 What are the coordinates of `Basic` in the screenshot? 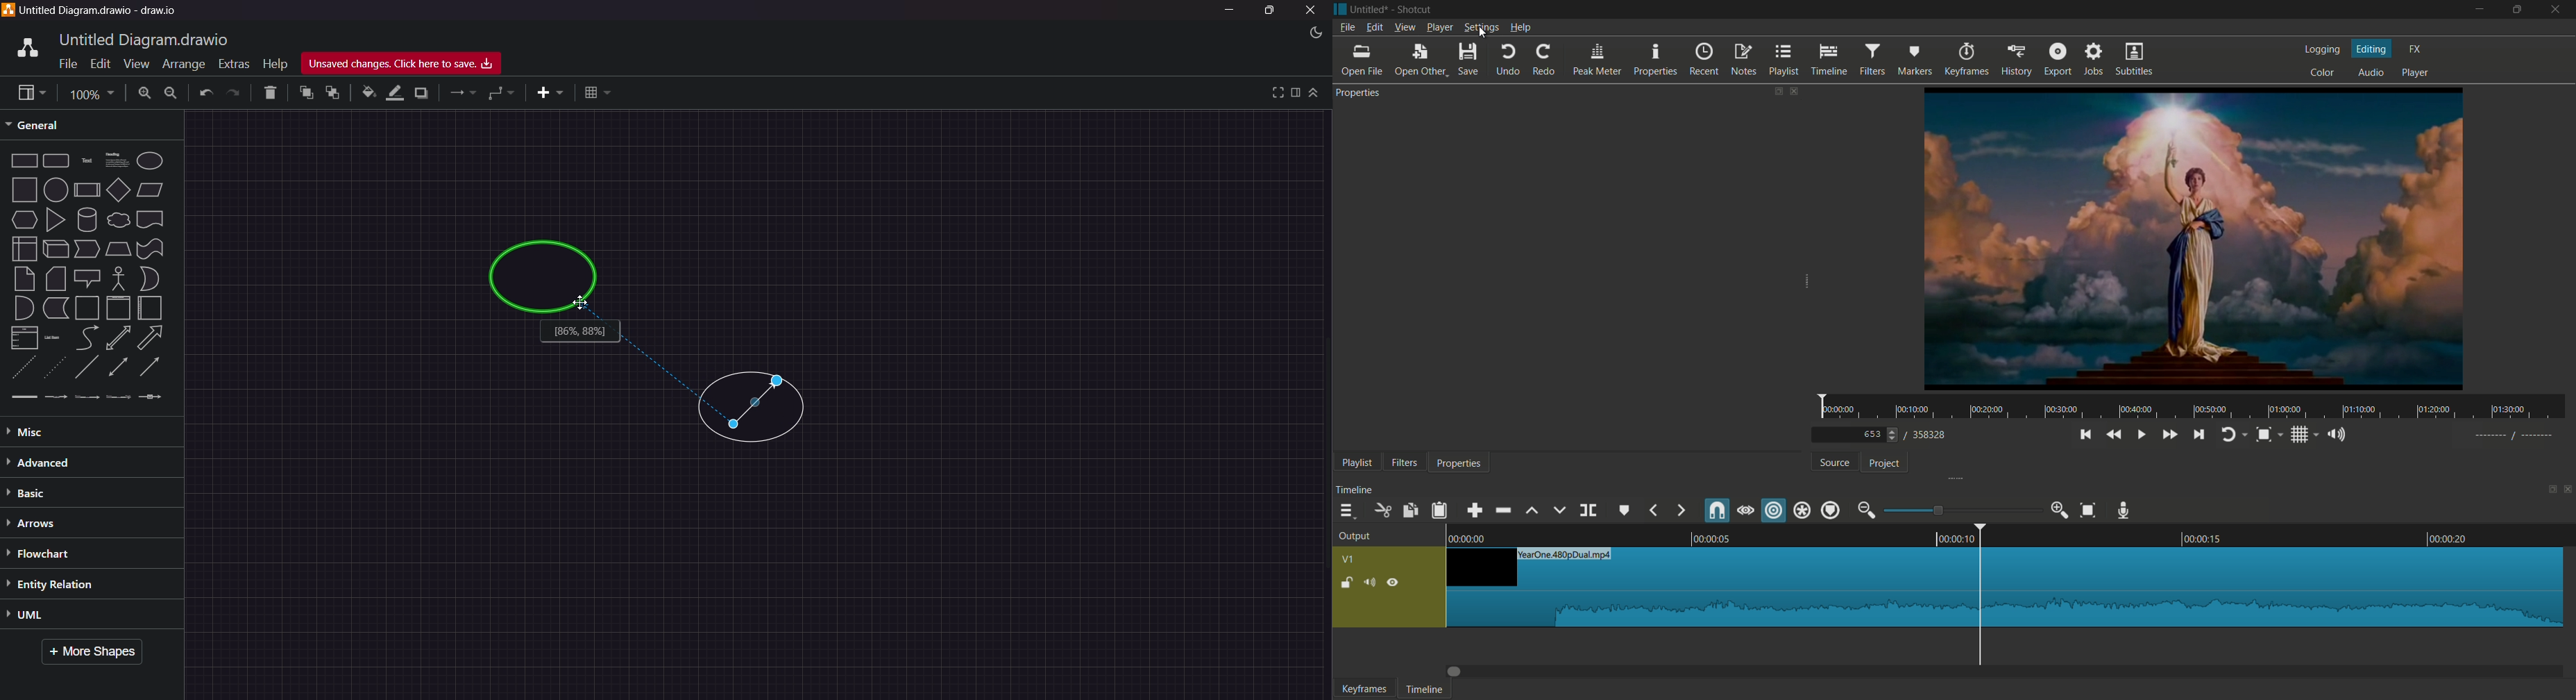 It's located at (37, 493).